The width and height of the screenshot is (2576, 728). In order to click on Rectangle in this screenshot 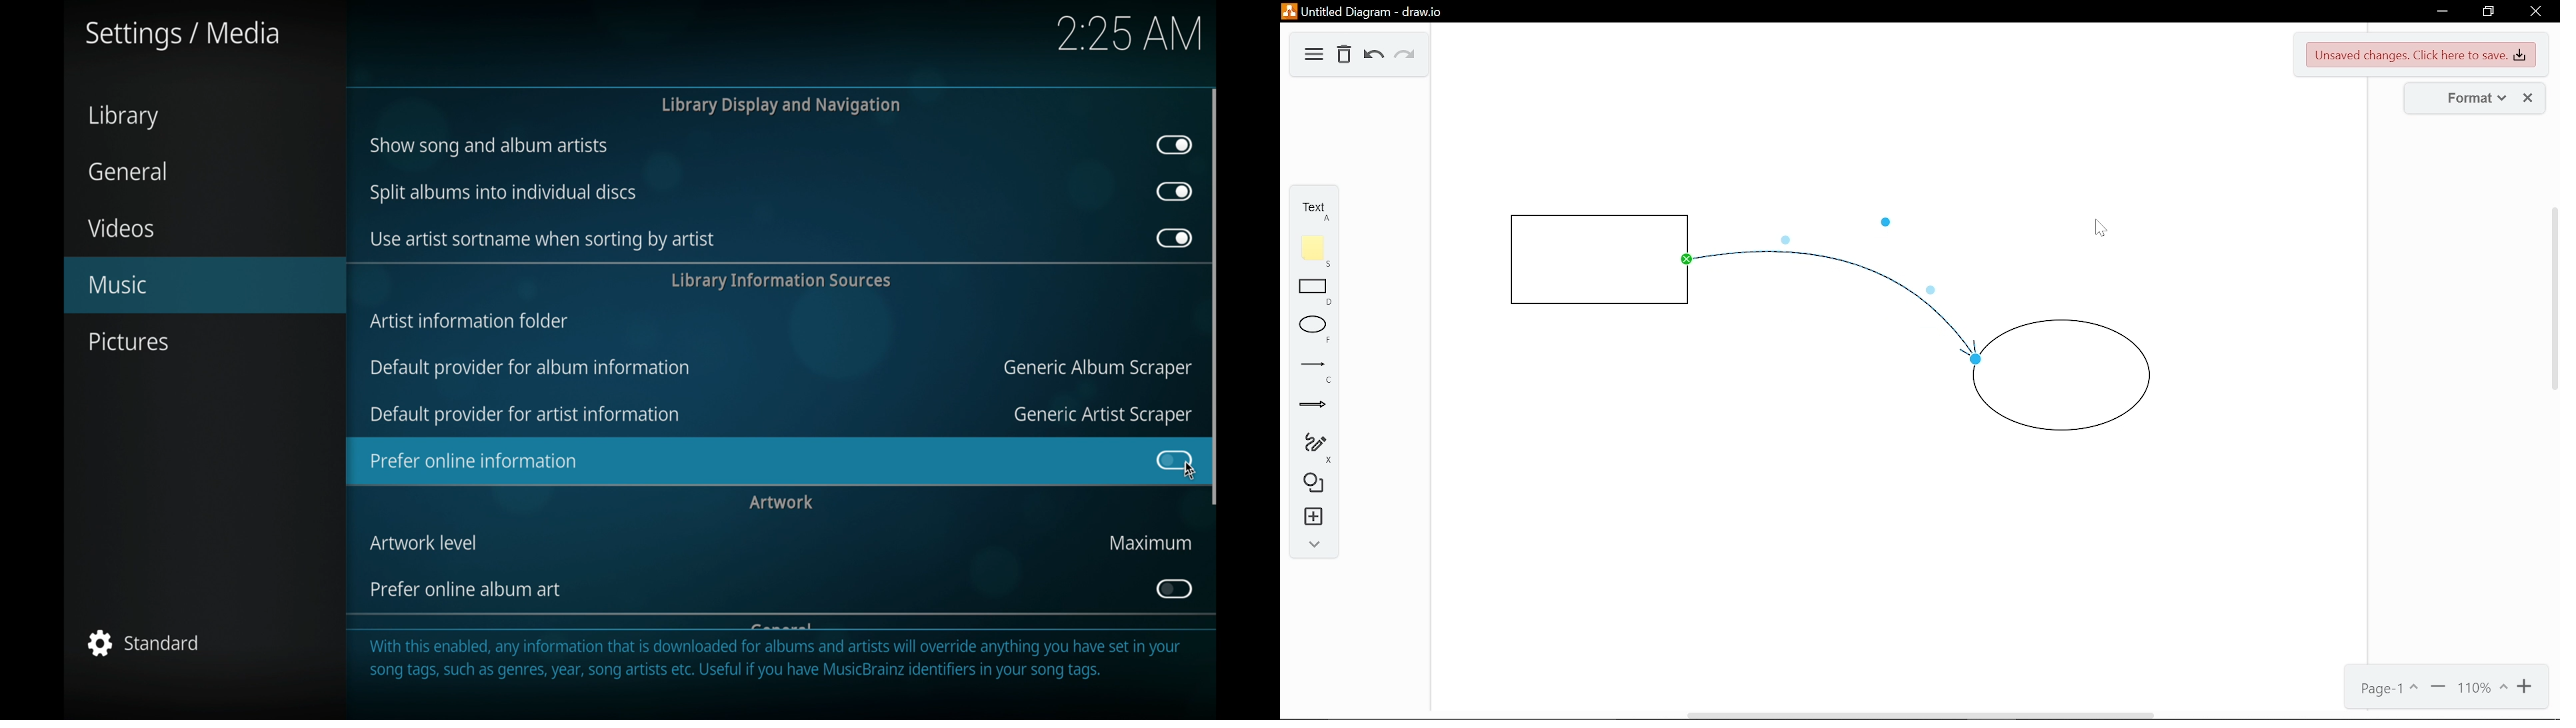, I will do `click(1312, 292)`.